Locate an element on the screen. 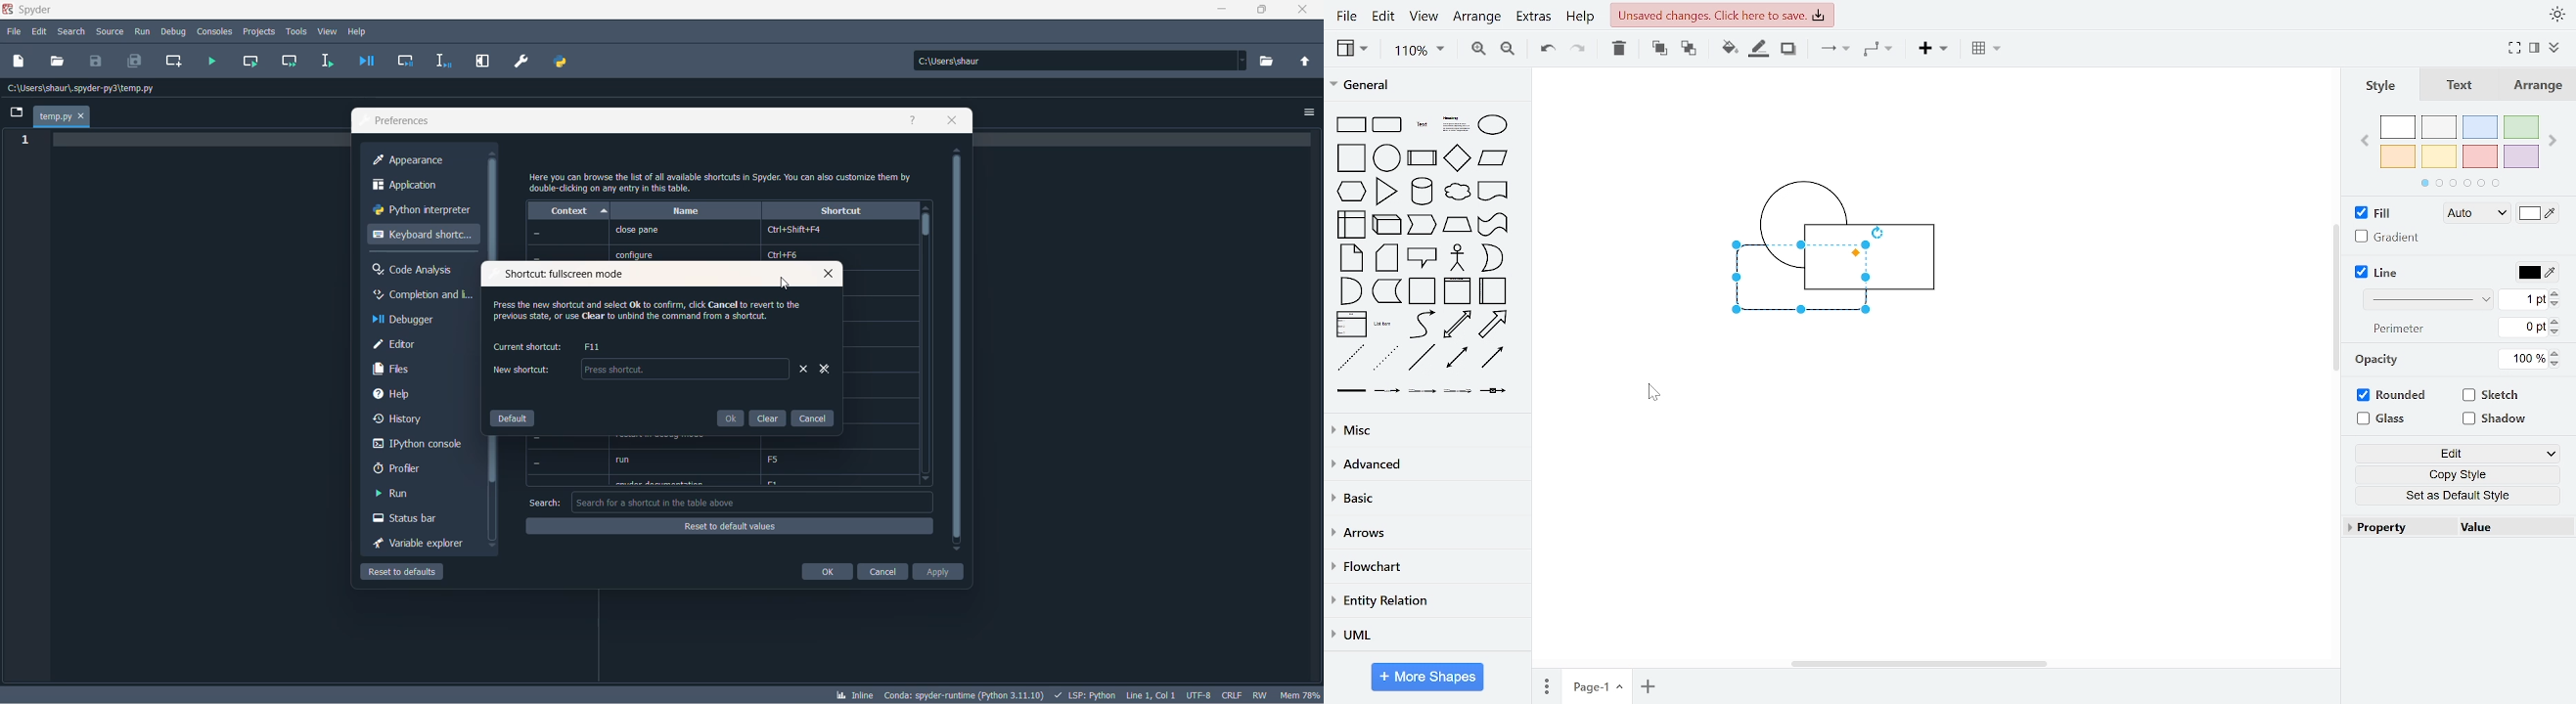  cancel is located at coordinates (814, 419).